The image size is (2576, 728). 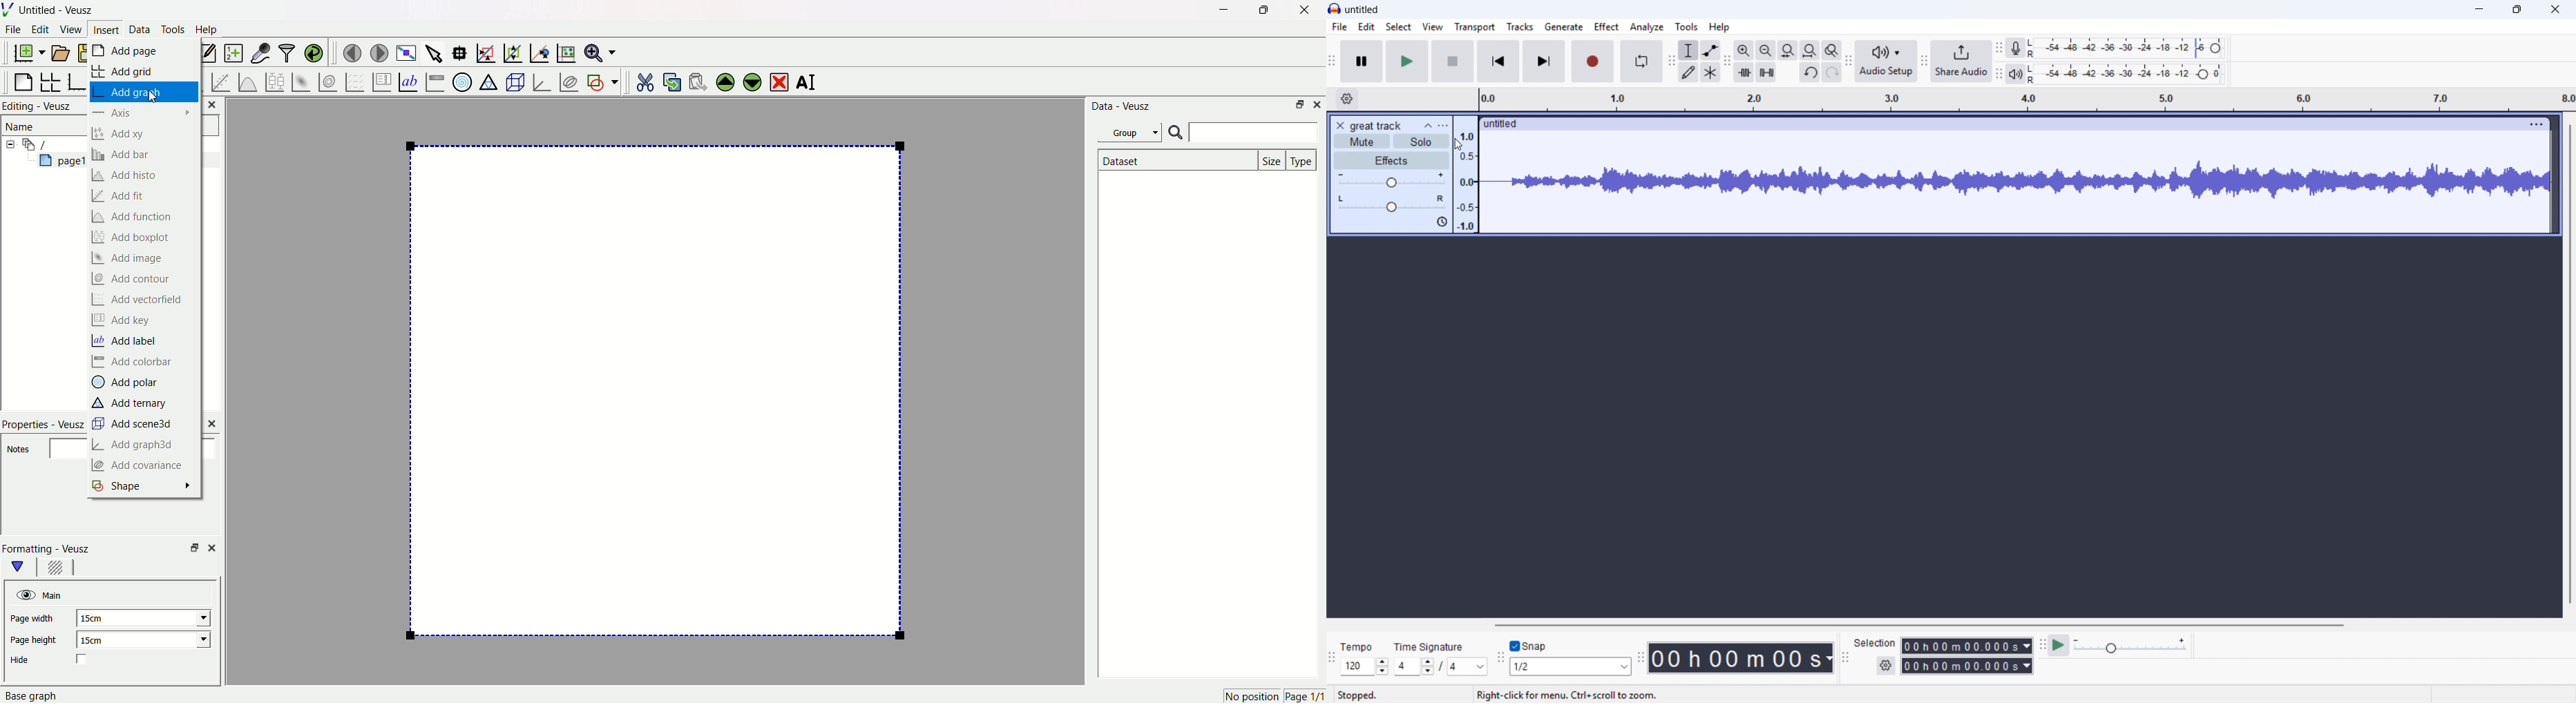 What do you see at coordinates (2022, 99) in the screenshot?
I see `Timeline ` at bounding box center [2022, 99].